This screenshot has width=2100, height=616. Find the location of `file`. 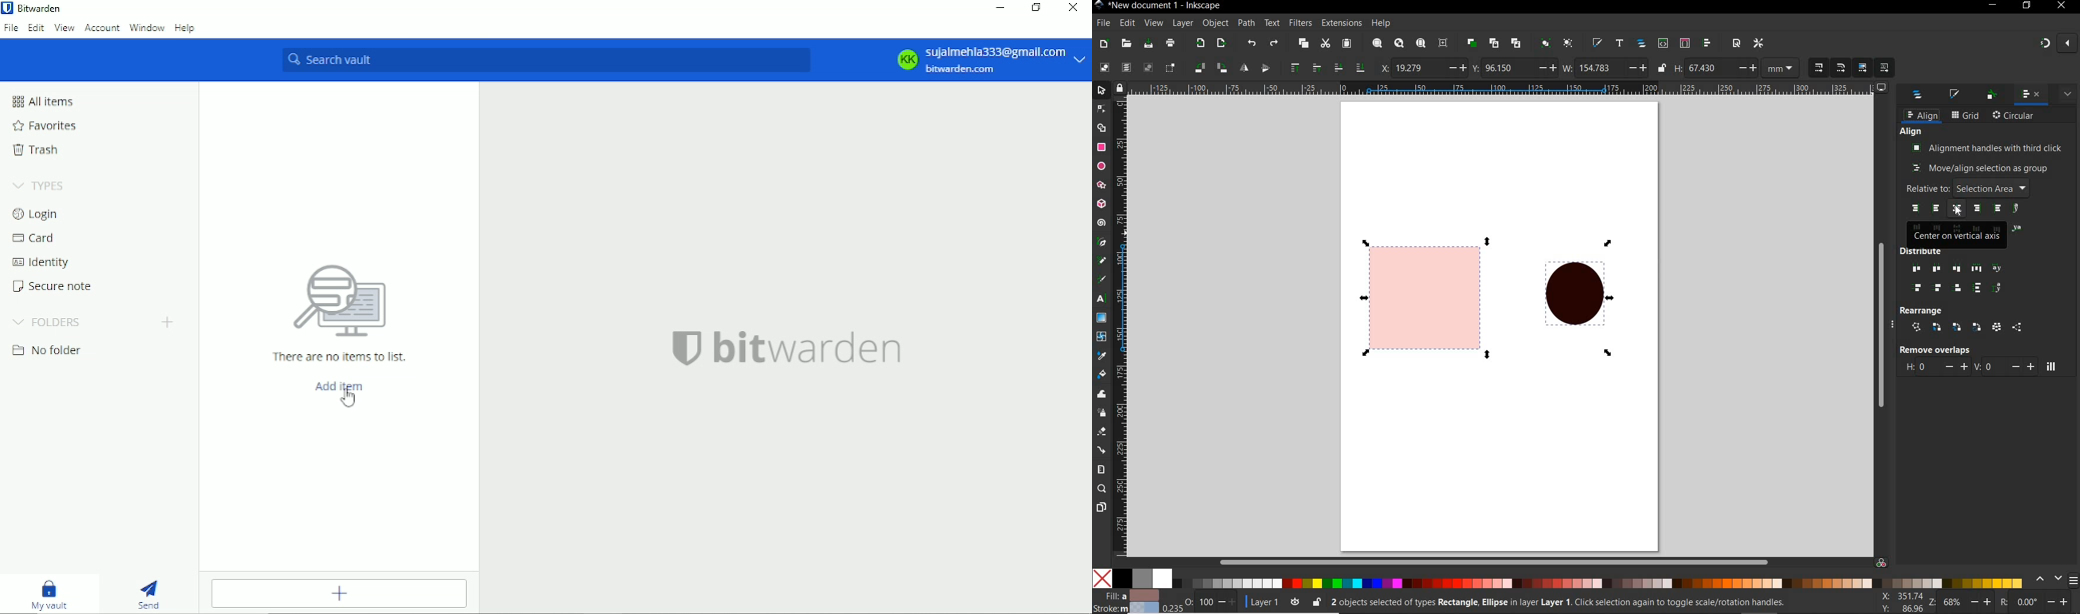

file is located at coordinates (1103, 22).